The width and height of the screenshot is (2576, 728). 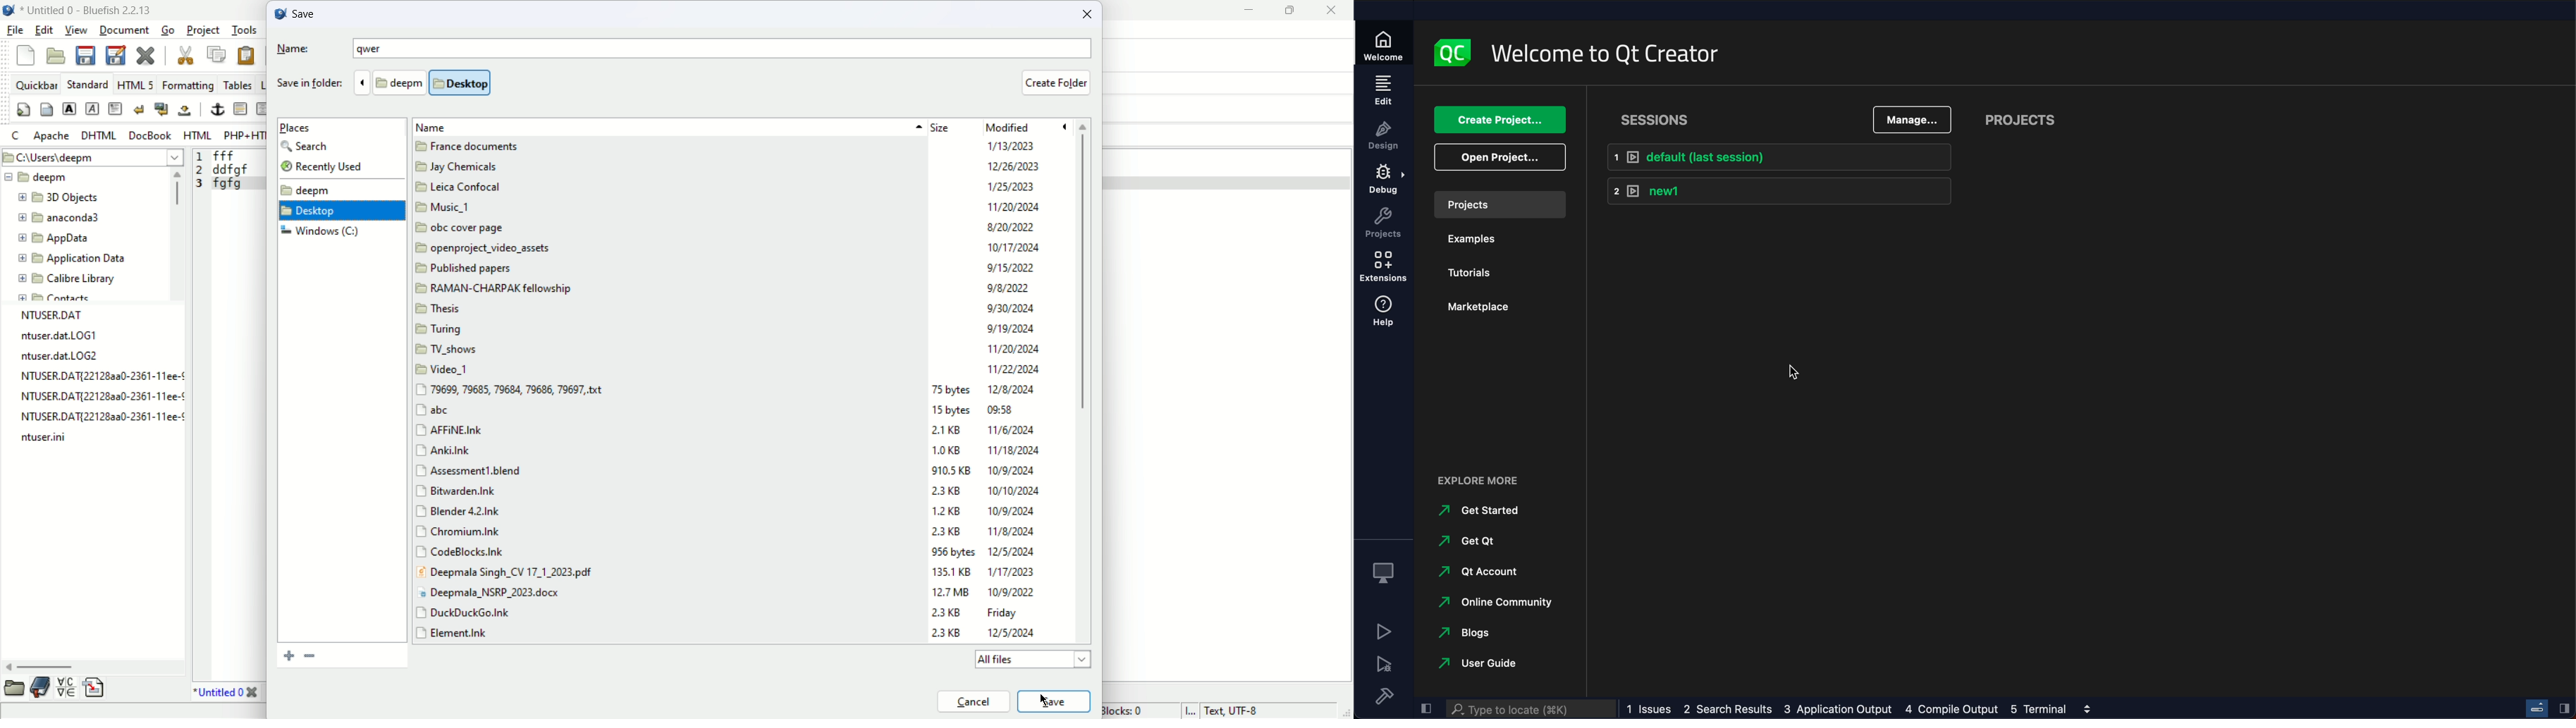 What do you see at coordinates (13, 689) in the screenshot?
I see `file browser` at bounding box center [13, 689].